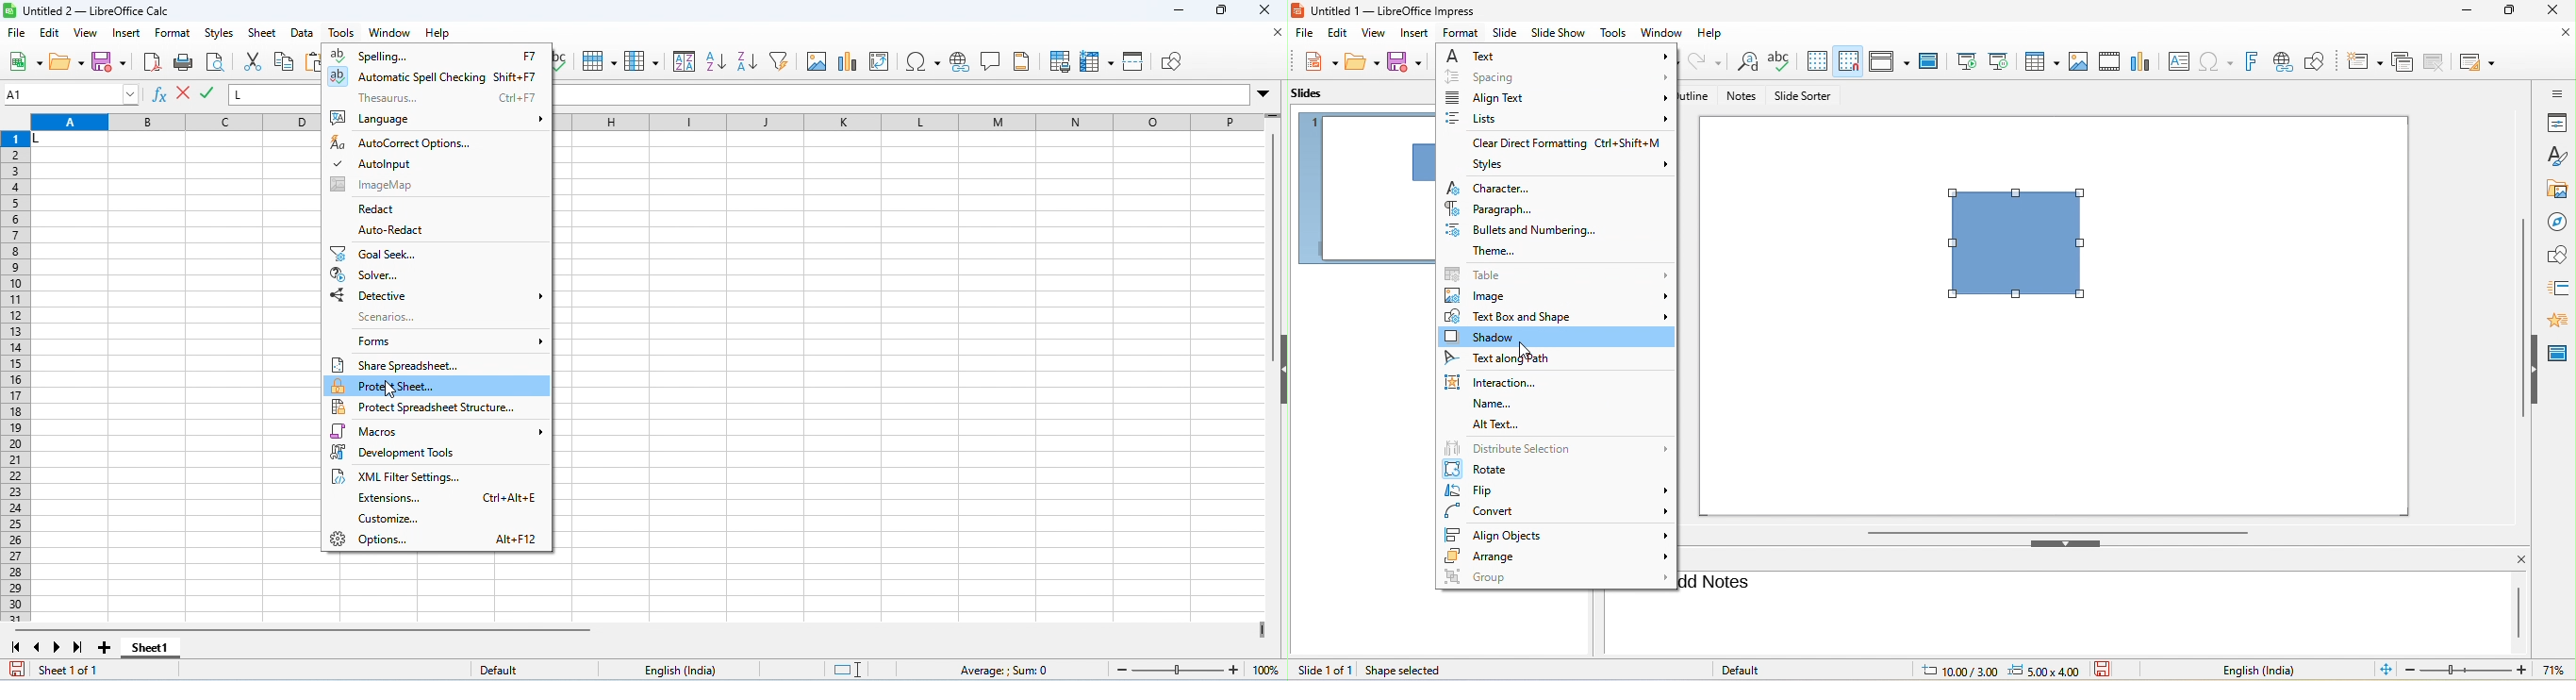 This screenshot has width=2576, height=700. Describe the element at coordinates (1557, 317) in the screenshot. I see `text box and shape` at that location.